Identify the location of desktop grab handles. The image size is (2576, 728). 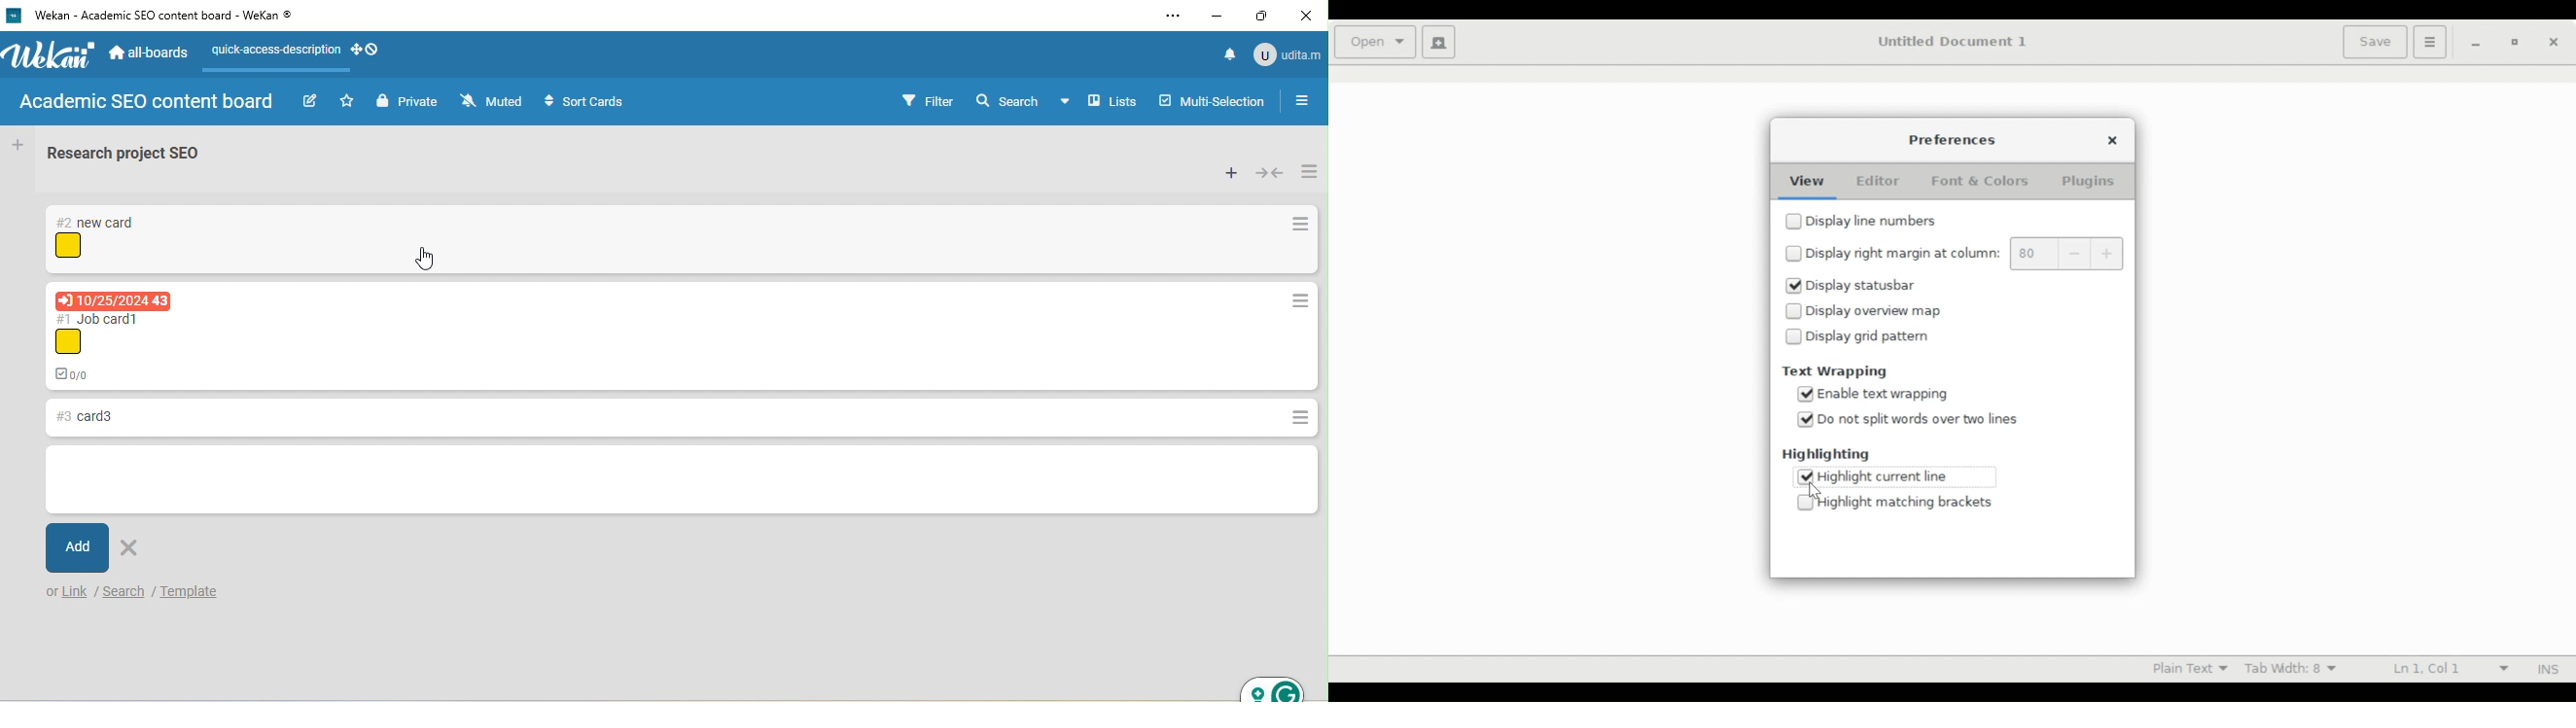
(367, 51).